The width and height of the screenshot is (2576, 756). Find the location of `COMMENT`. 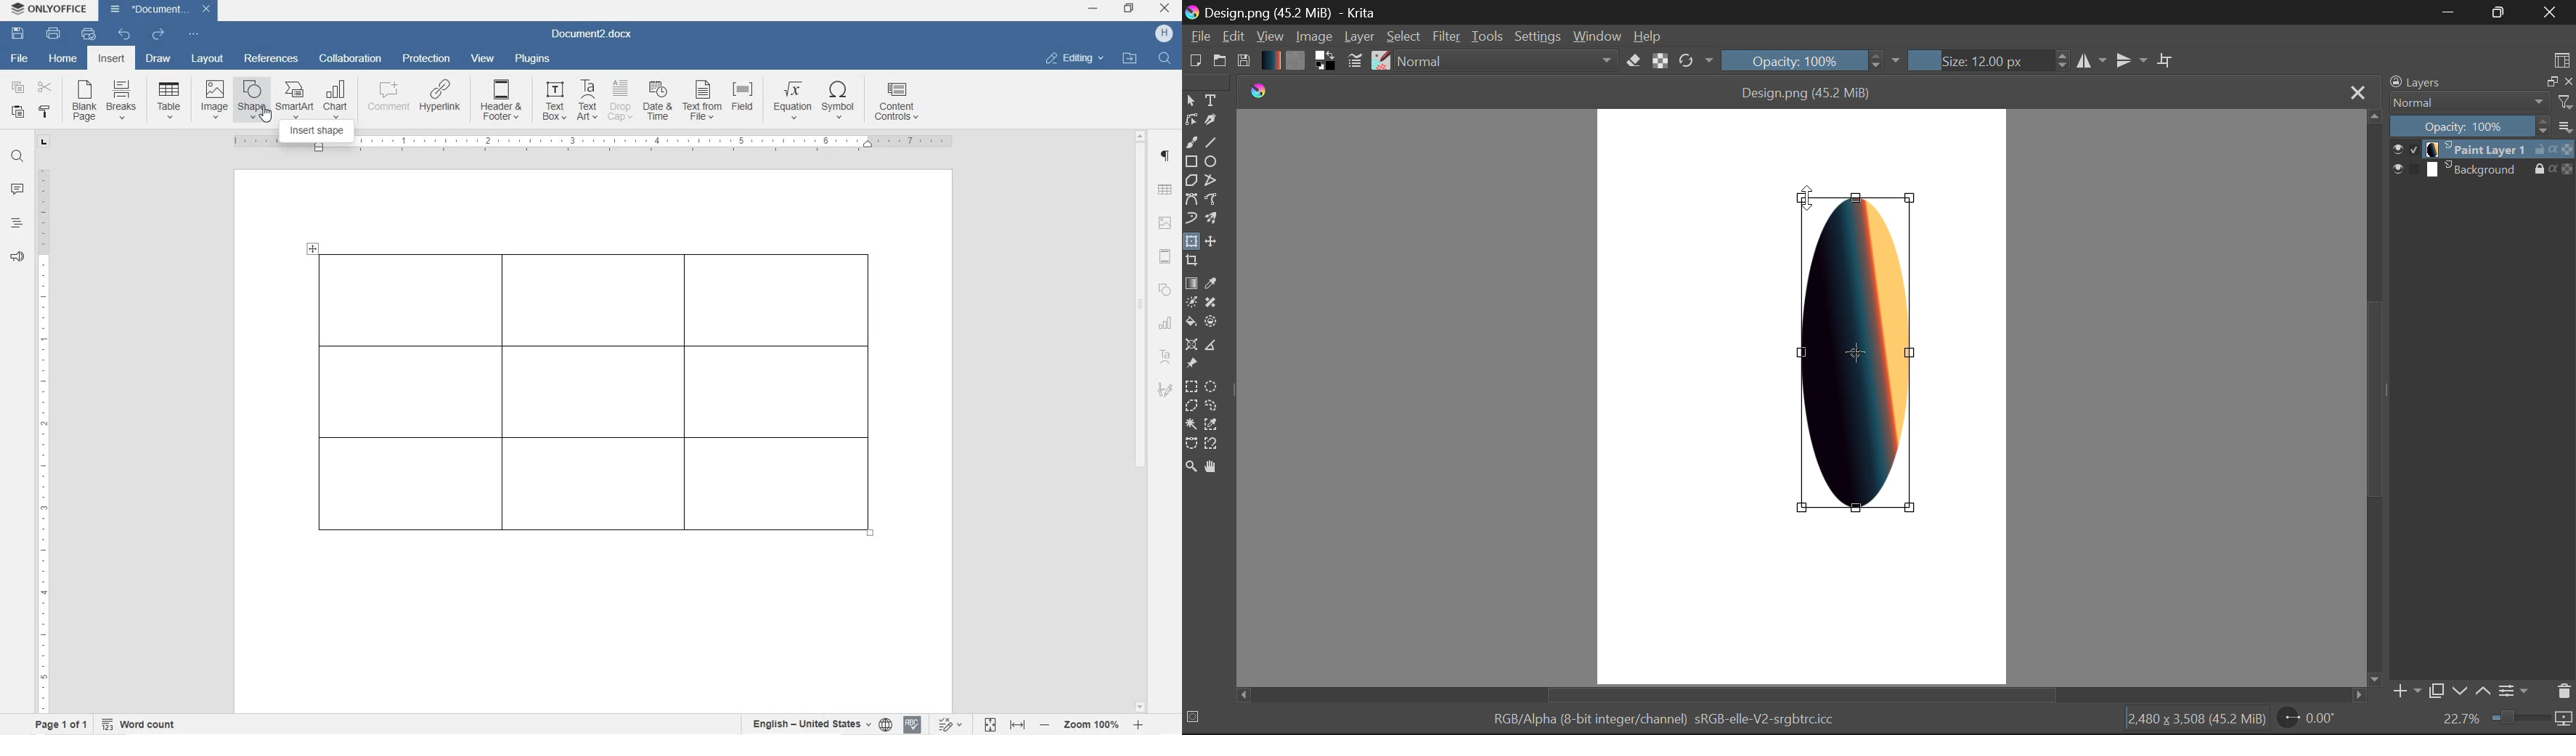

COMMENT is located at coordinates (388, 101).